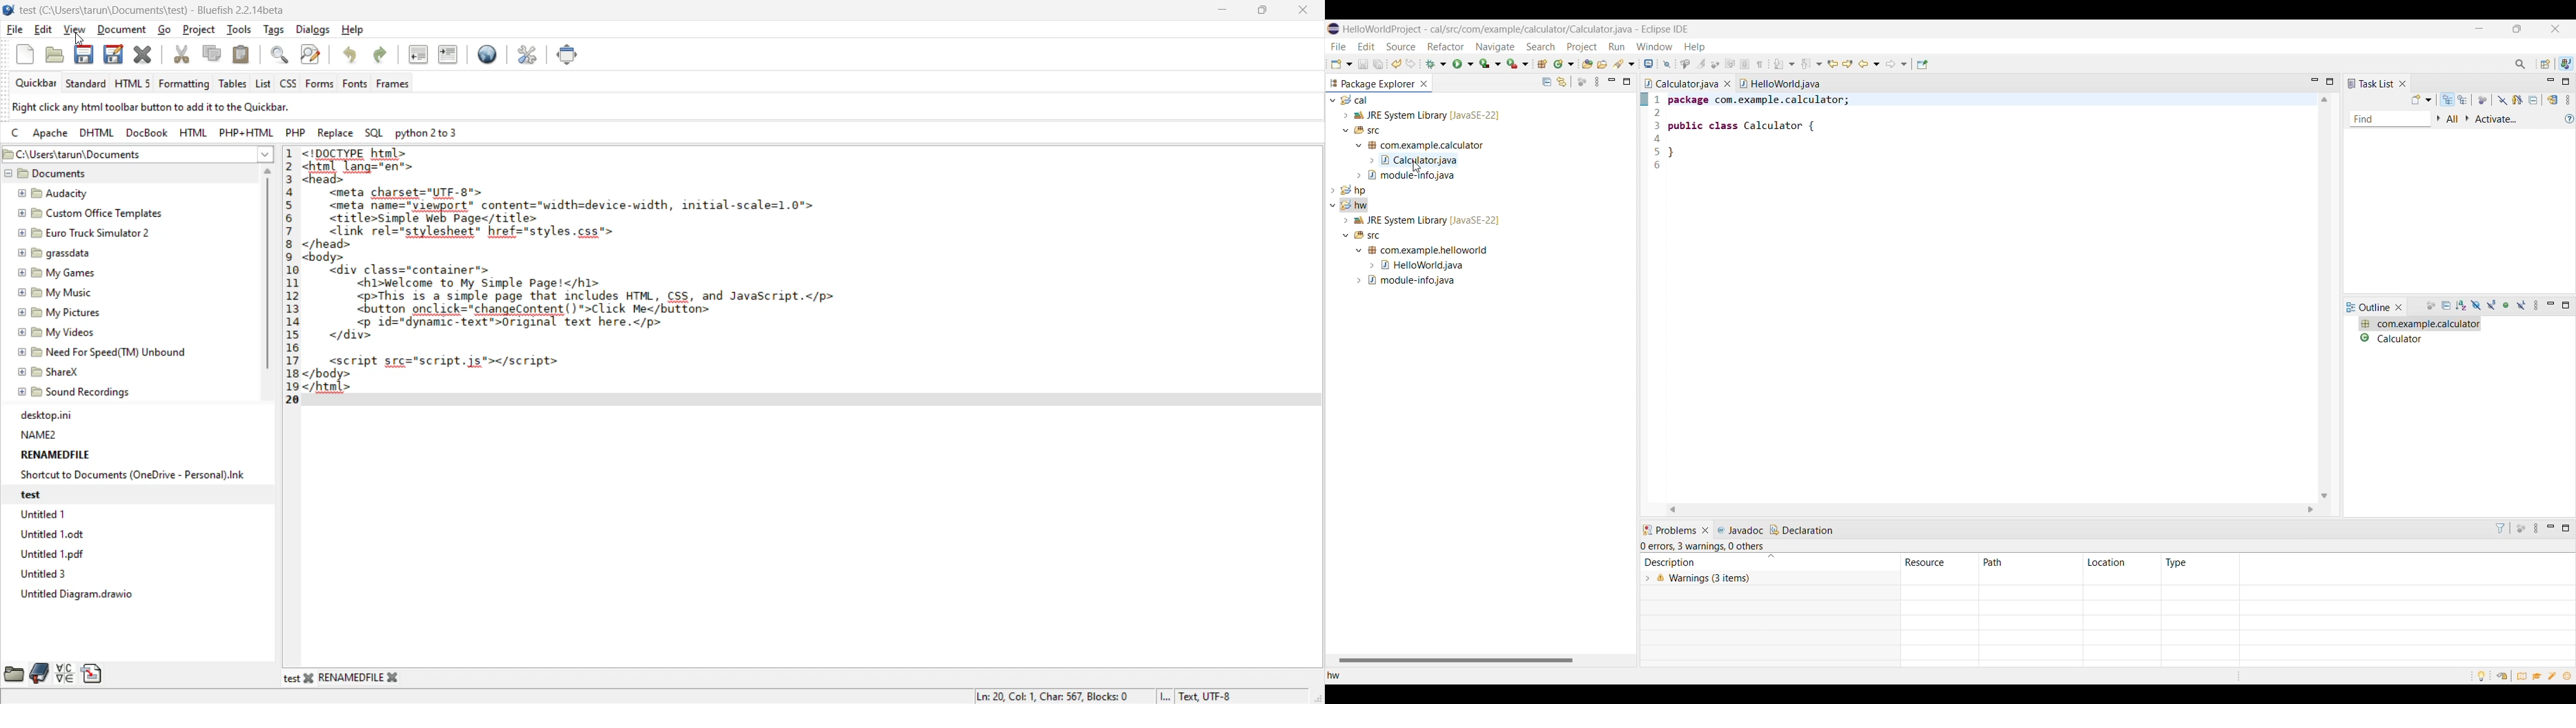  I want to click on Debug options, so click(1436, 64).